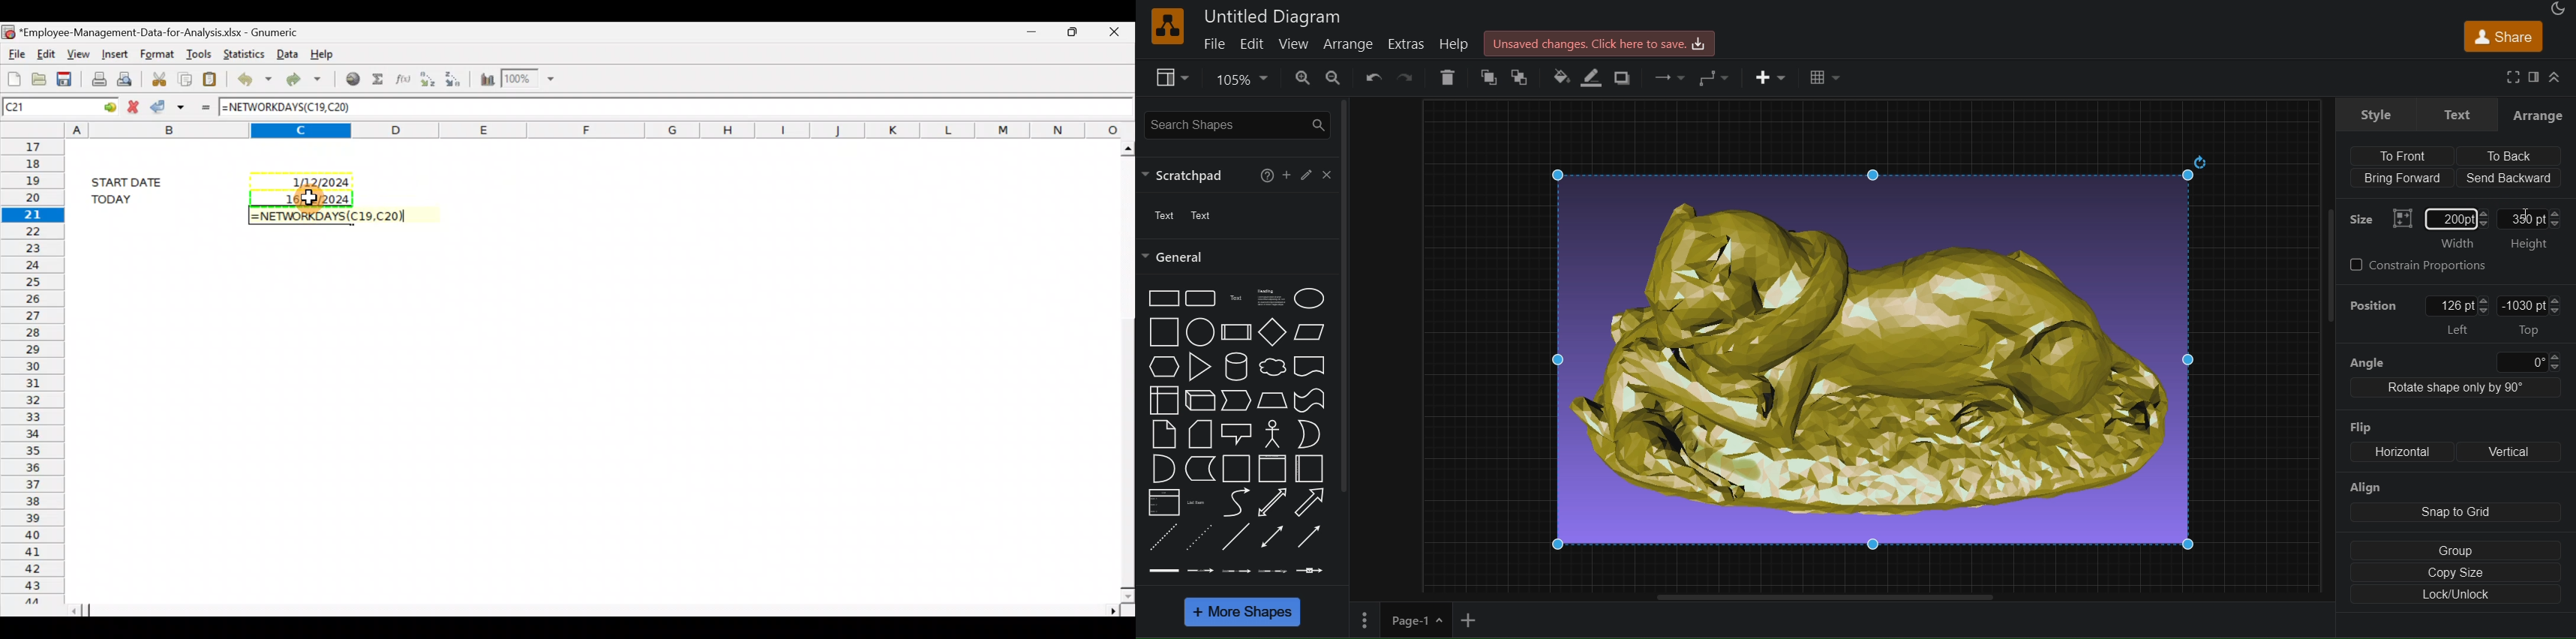 The height and width of the screenshot is (644, 2576). Describe the element at coordinates (38, 77) in the screenshot. I see `Open a file` at that location.